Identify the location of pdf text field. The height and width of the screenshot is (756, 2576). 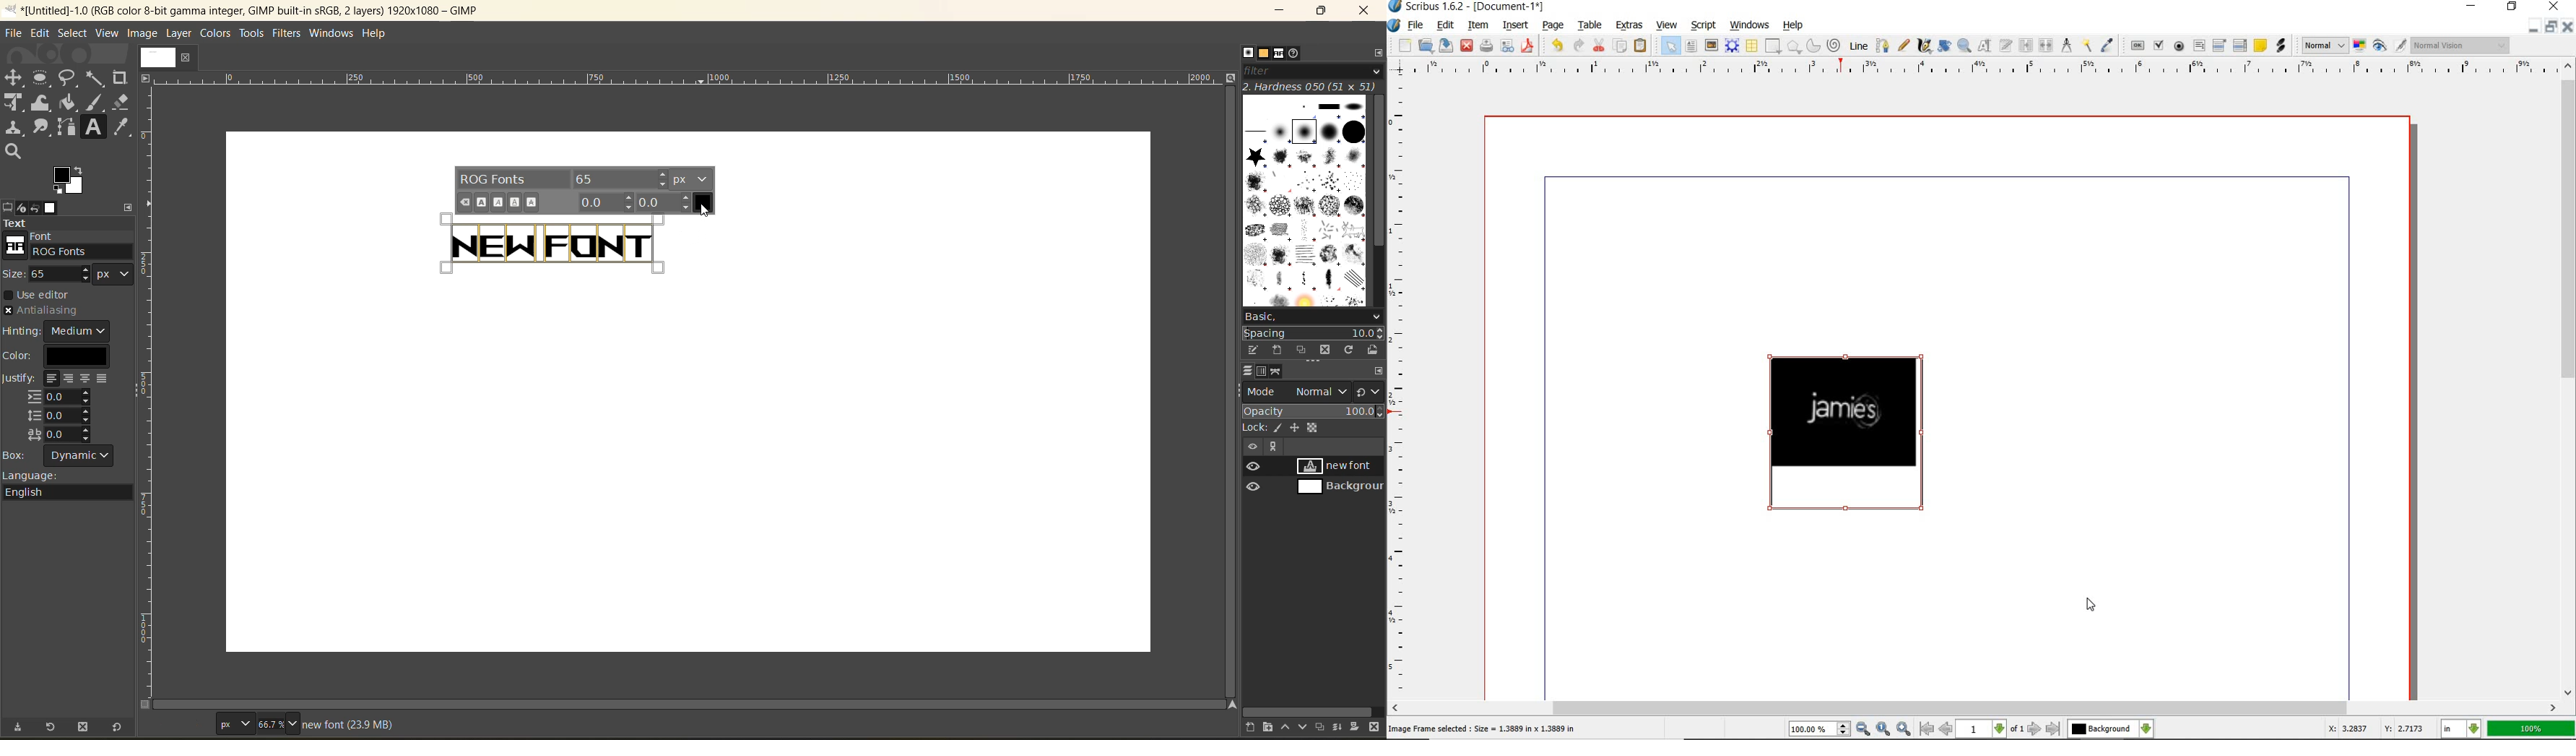
(2199, 46).